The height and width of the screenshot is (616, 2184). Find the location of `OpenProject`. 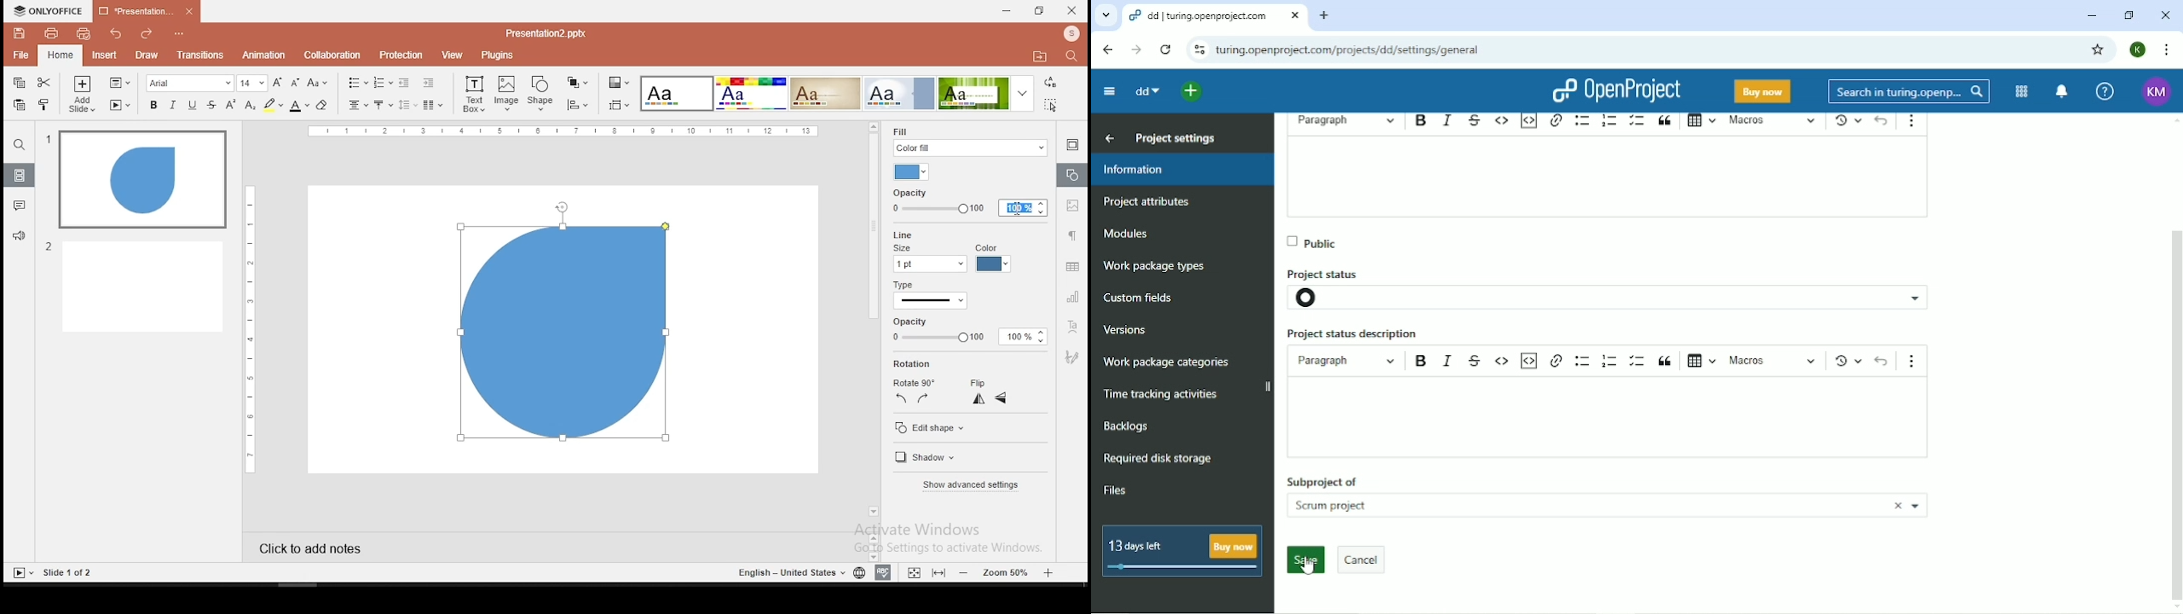

OpenProject is located at coordinates (1617, 89).